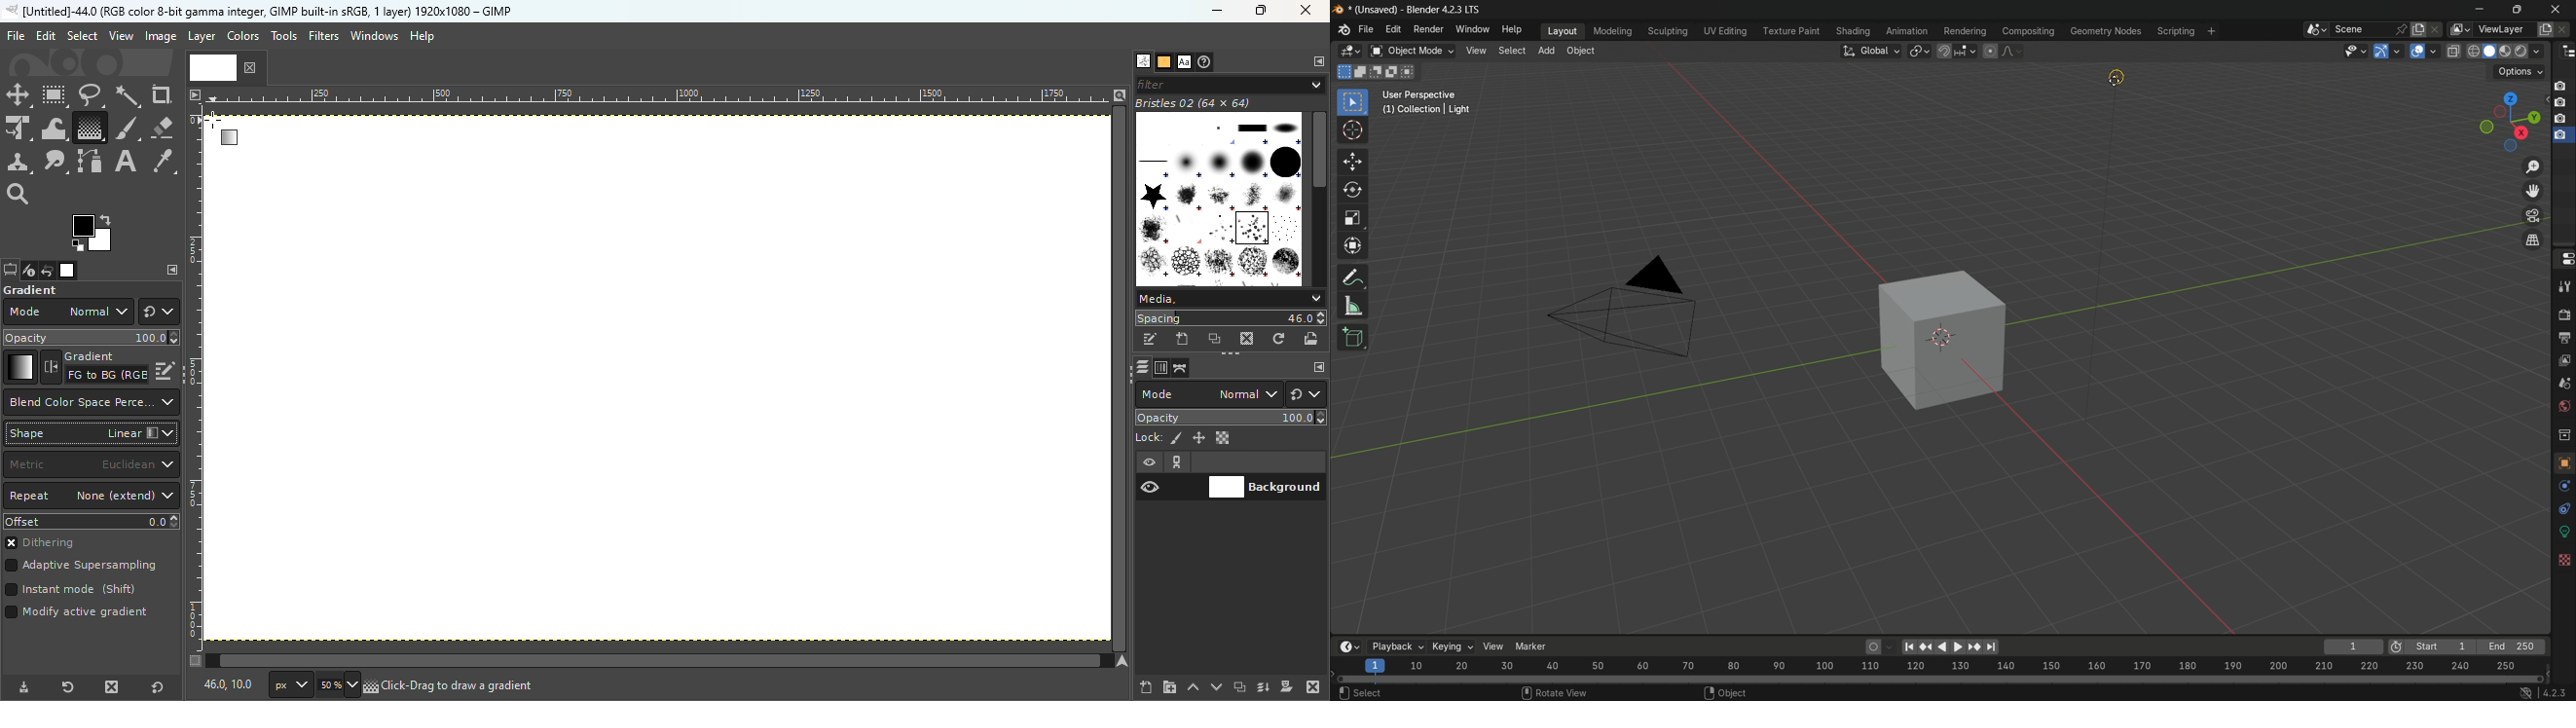  What do you see at coordinates (1558, 691) in the screenshot?
I see `rotate view` at bounding box center [1558, 691].